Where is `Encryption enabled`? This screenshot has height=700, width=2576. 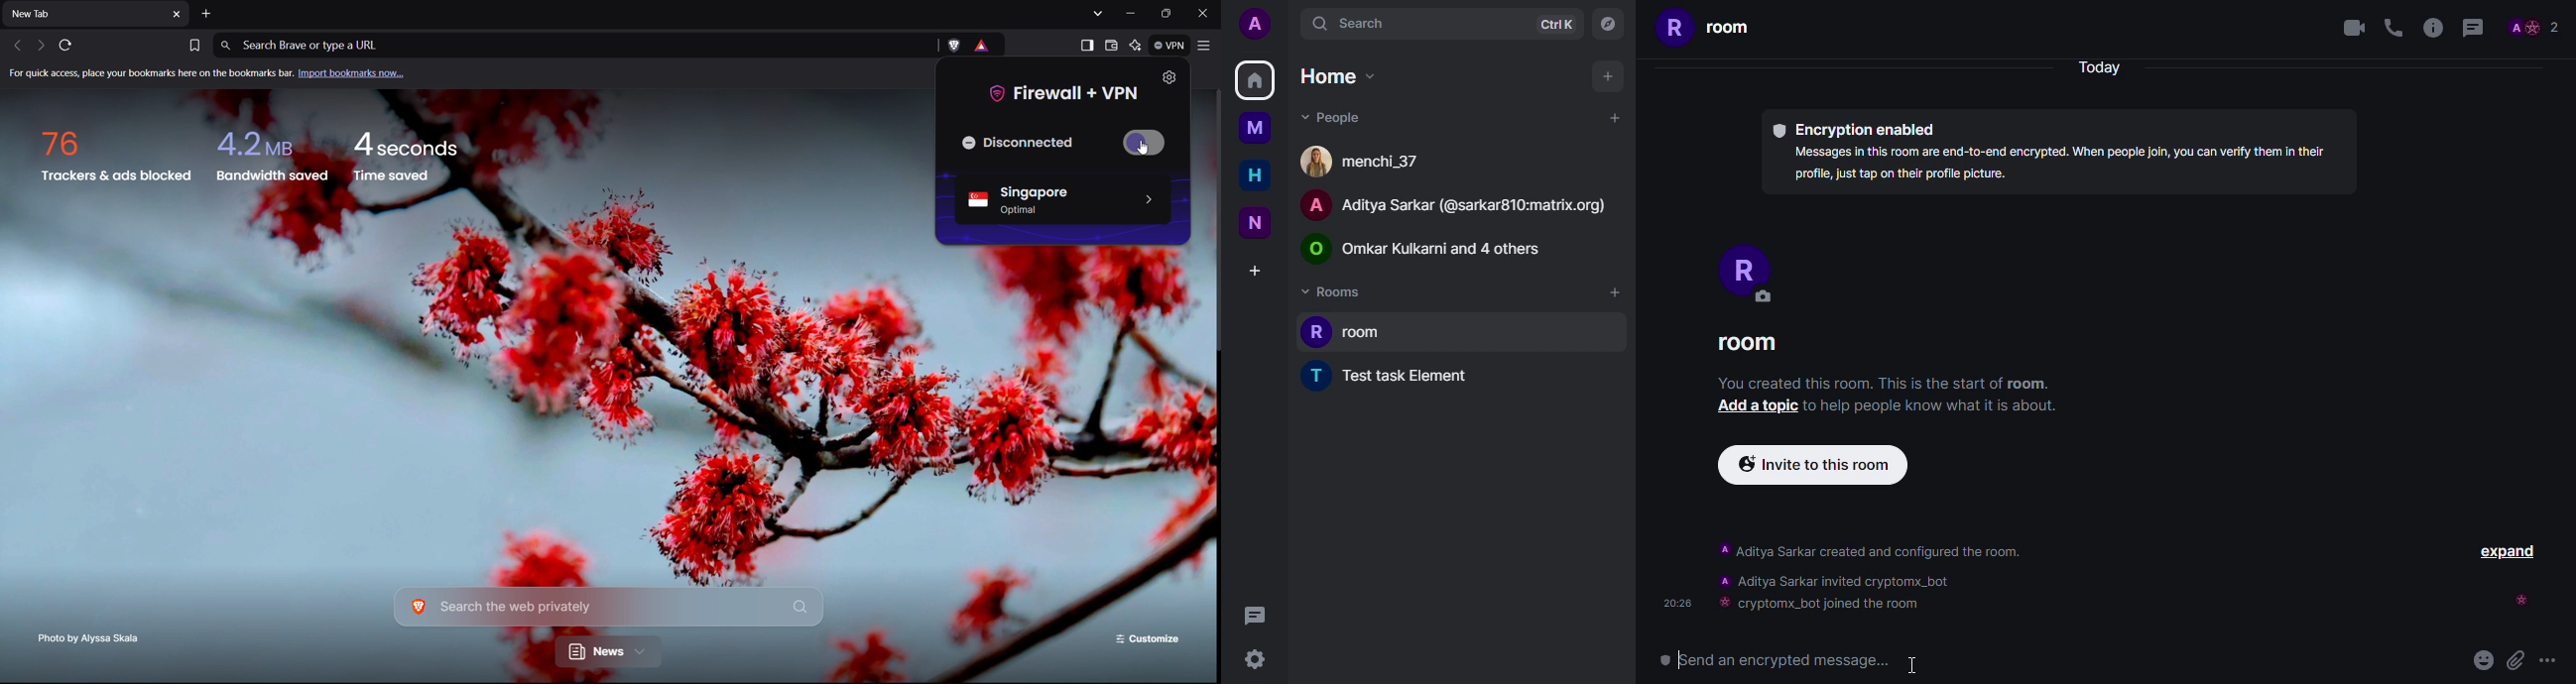
Encryption enabled is located at coordinates (1858, 126).